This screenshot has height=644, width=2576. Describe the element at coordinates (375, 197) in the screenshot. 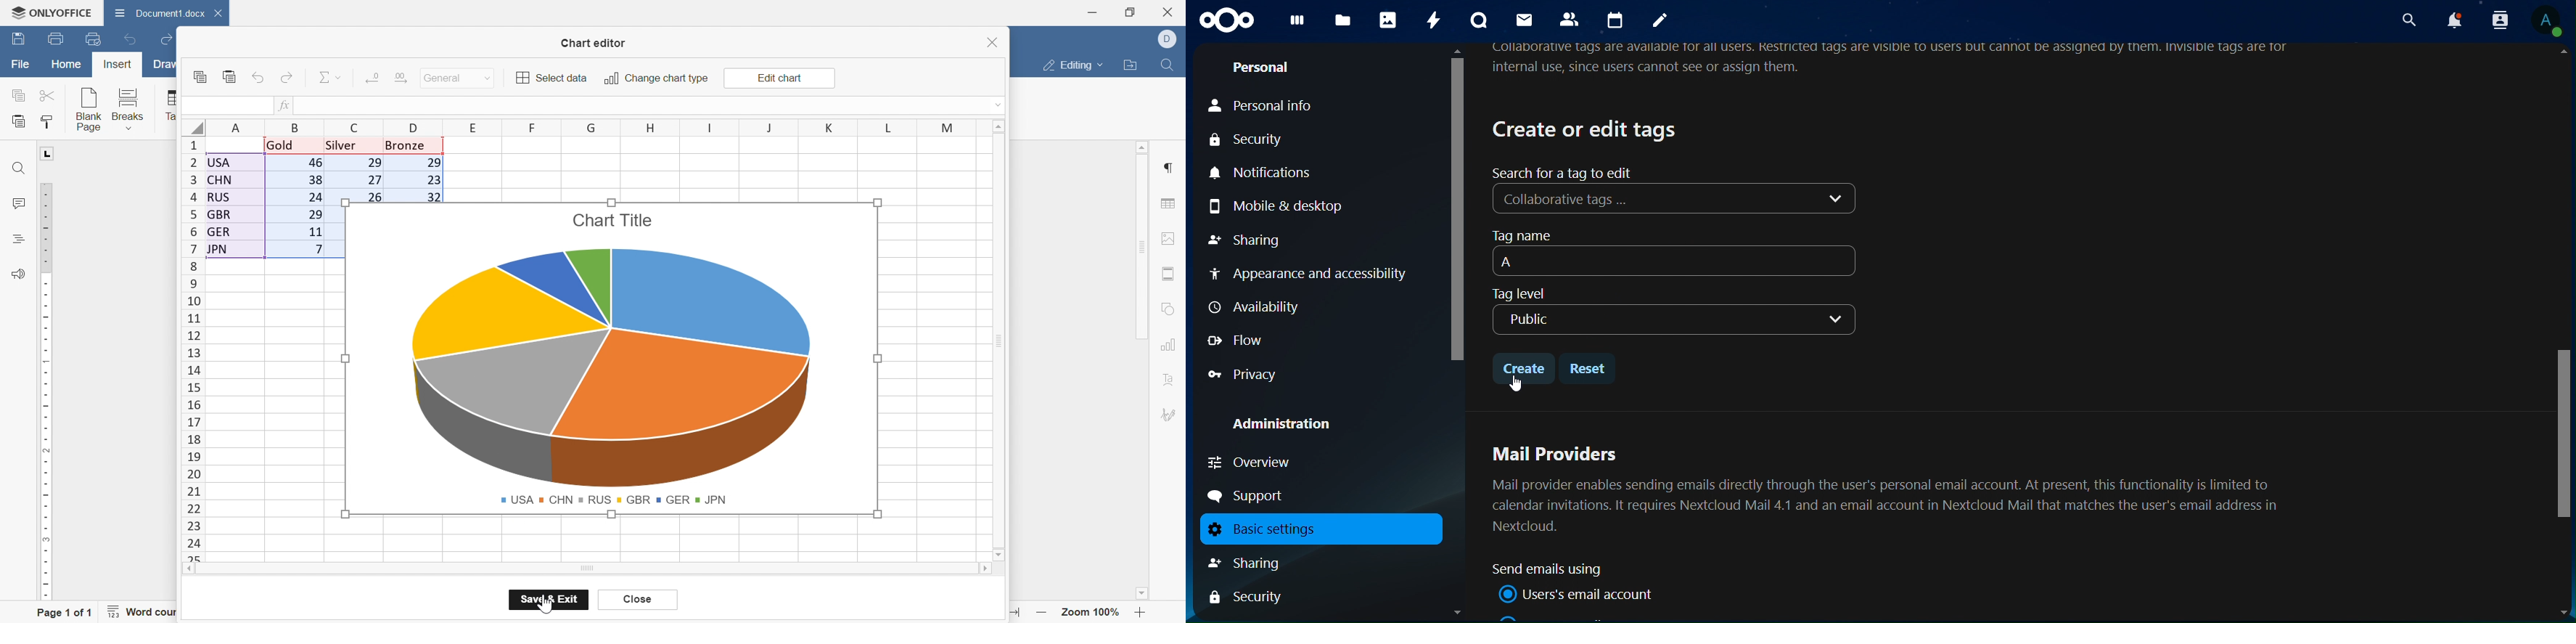

I see `26` at that location.